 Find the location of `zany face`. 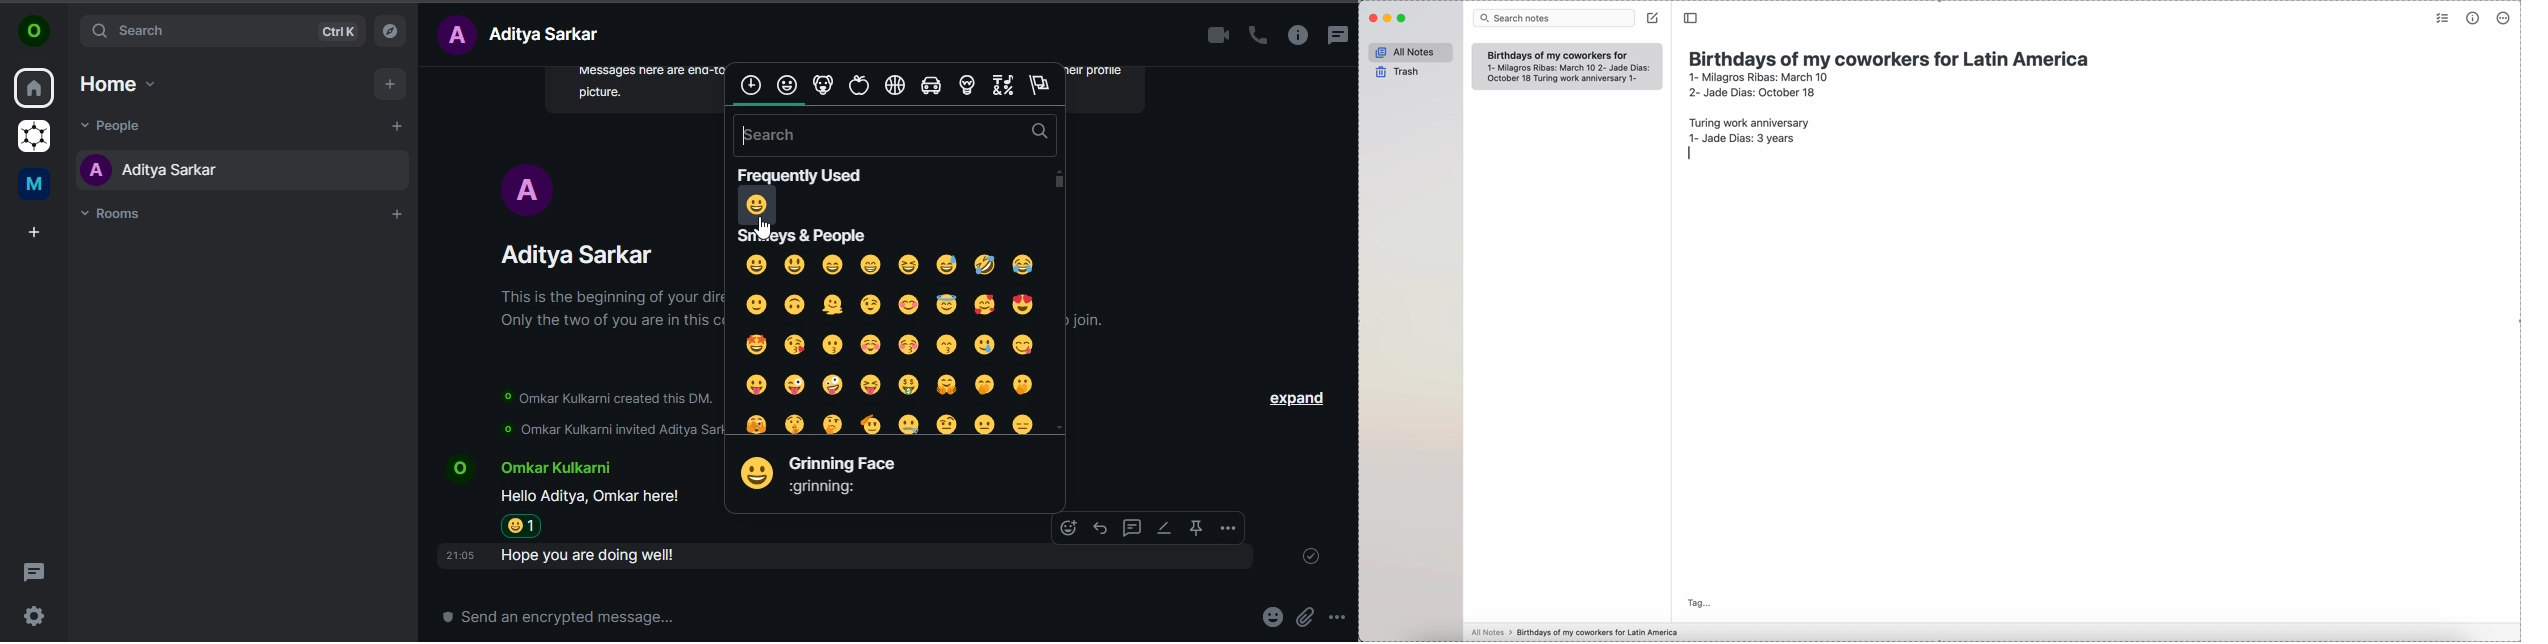

zany face is located at coordinates (833, 383).